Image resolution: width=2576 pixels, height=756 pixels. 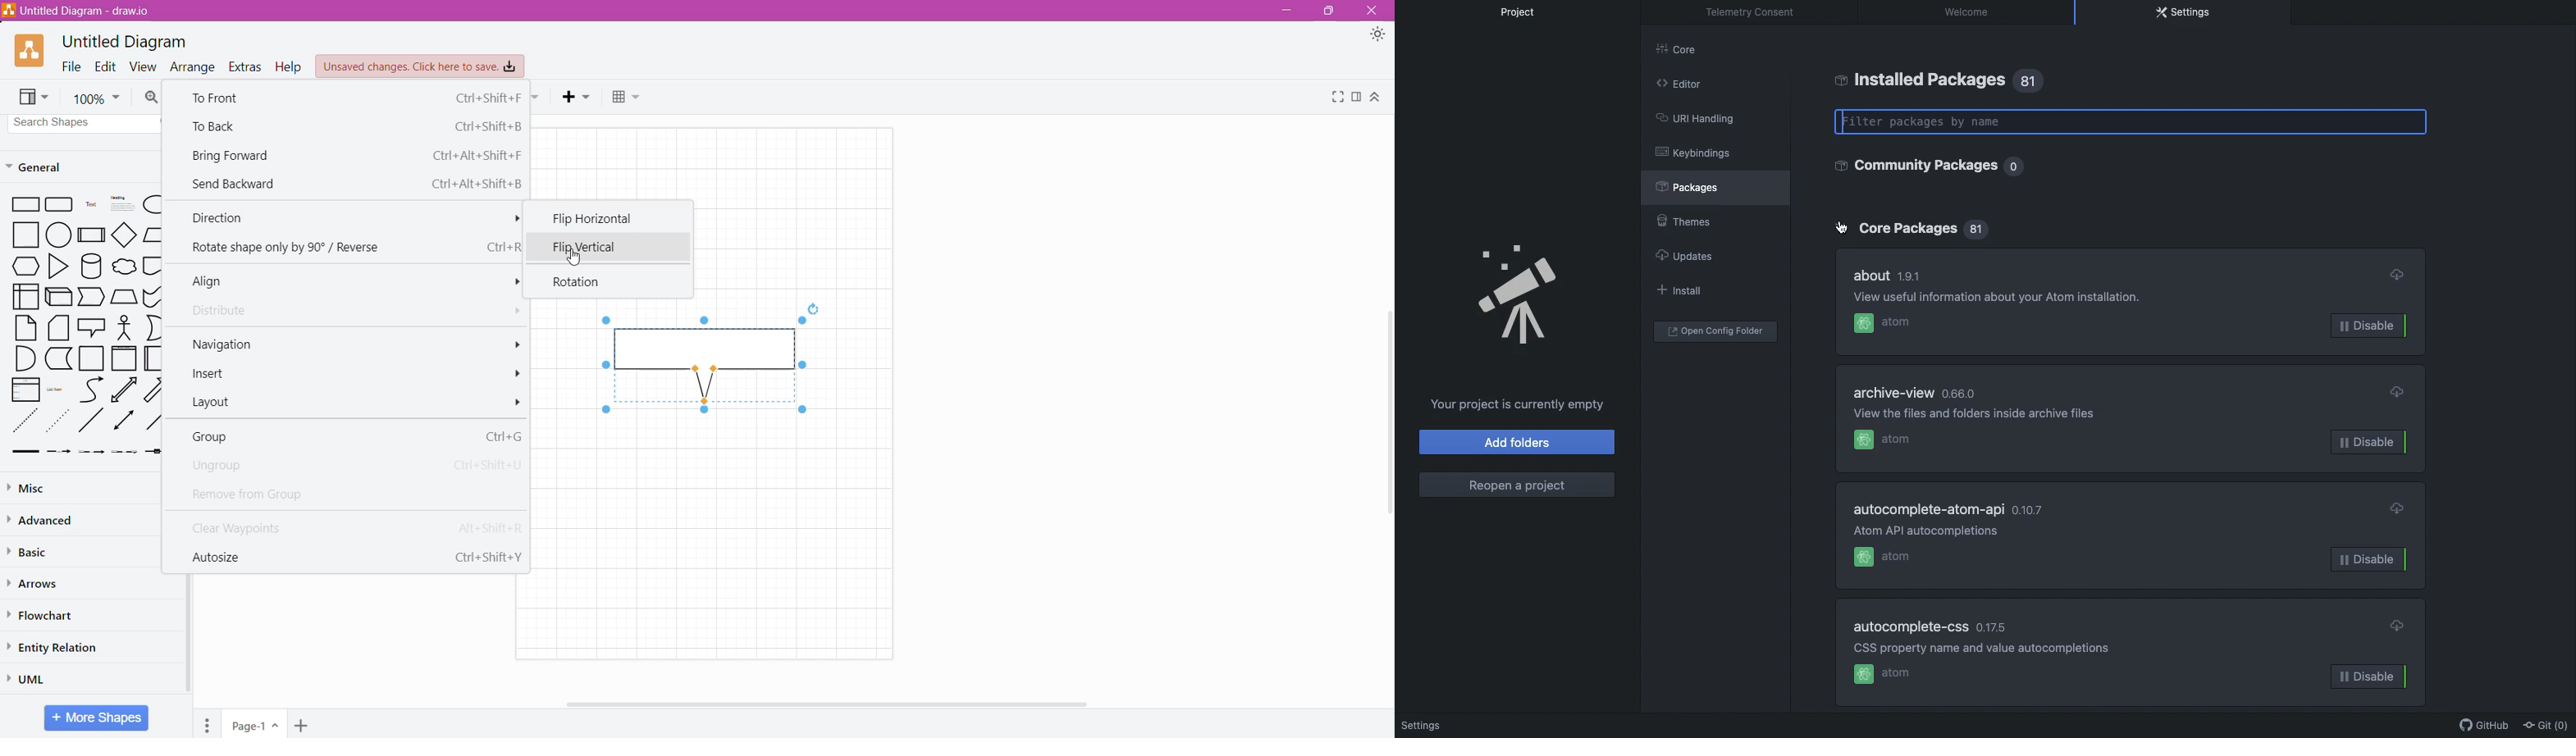 What do you see at coordinates (207, 723) in the screenshot?
I see `Pages` at bounding box center [207, 723].